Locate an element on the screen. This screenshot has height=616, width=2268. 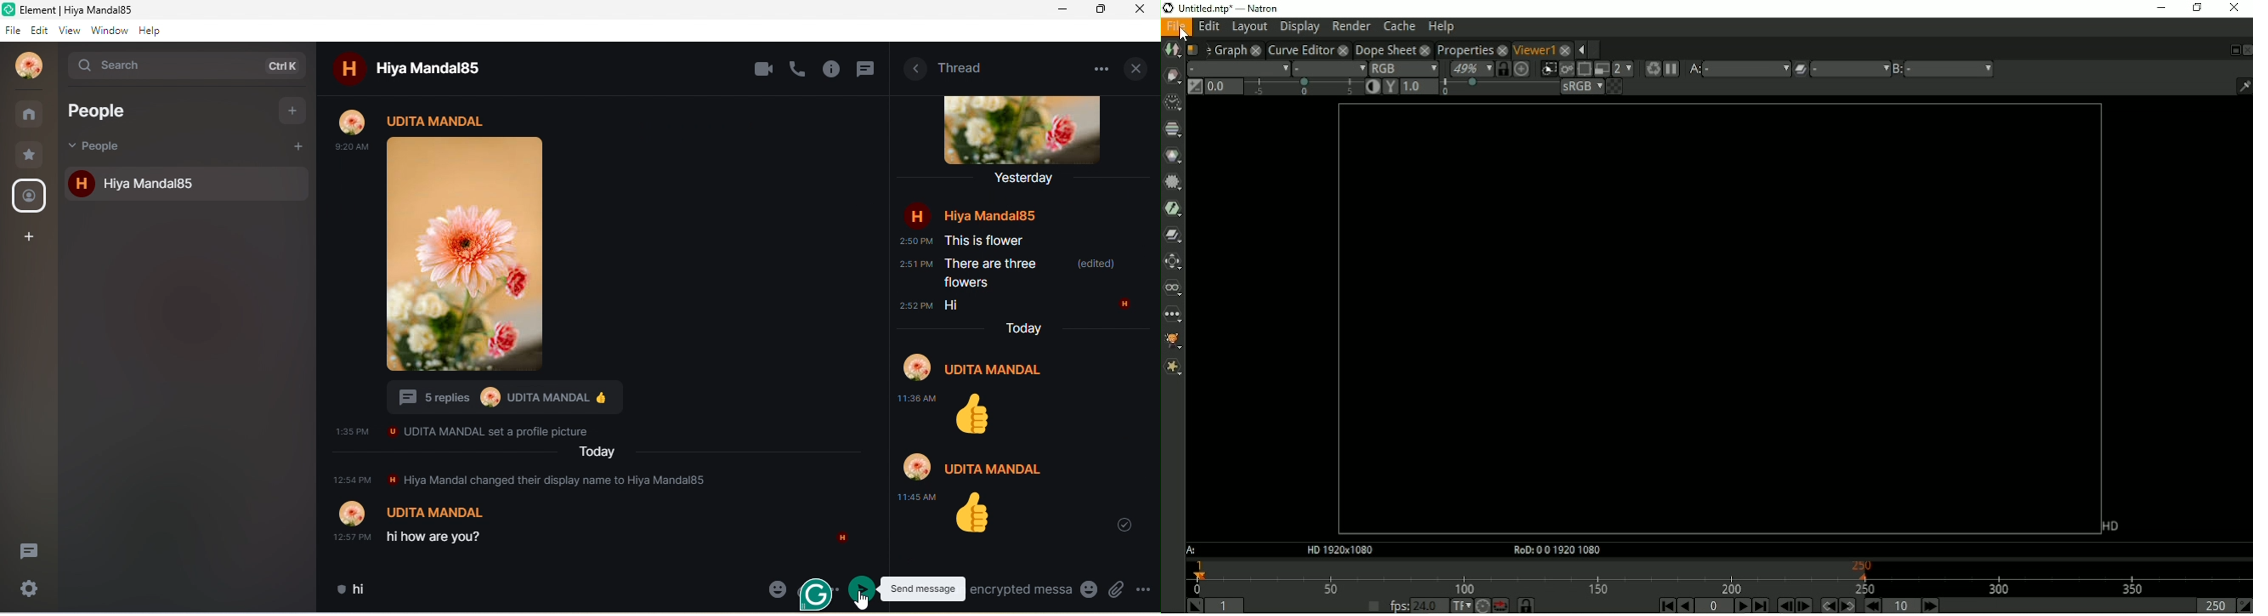
H is located at coordinates (1125, 304).